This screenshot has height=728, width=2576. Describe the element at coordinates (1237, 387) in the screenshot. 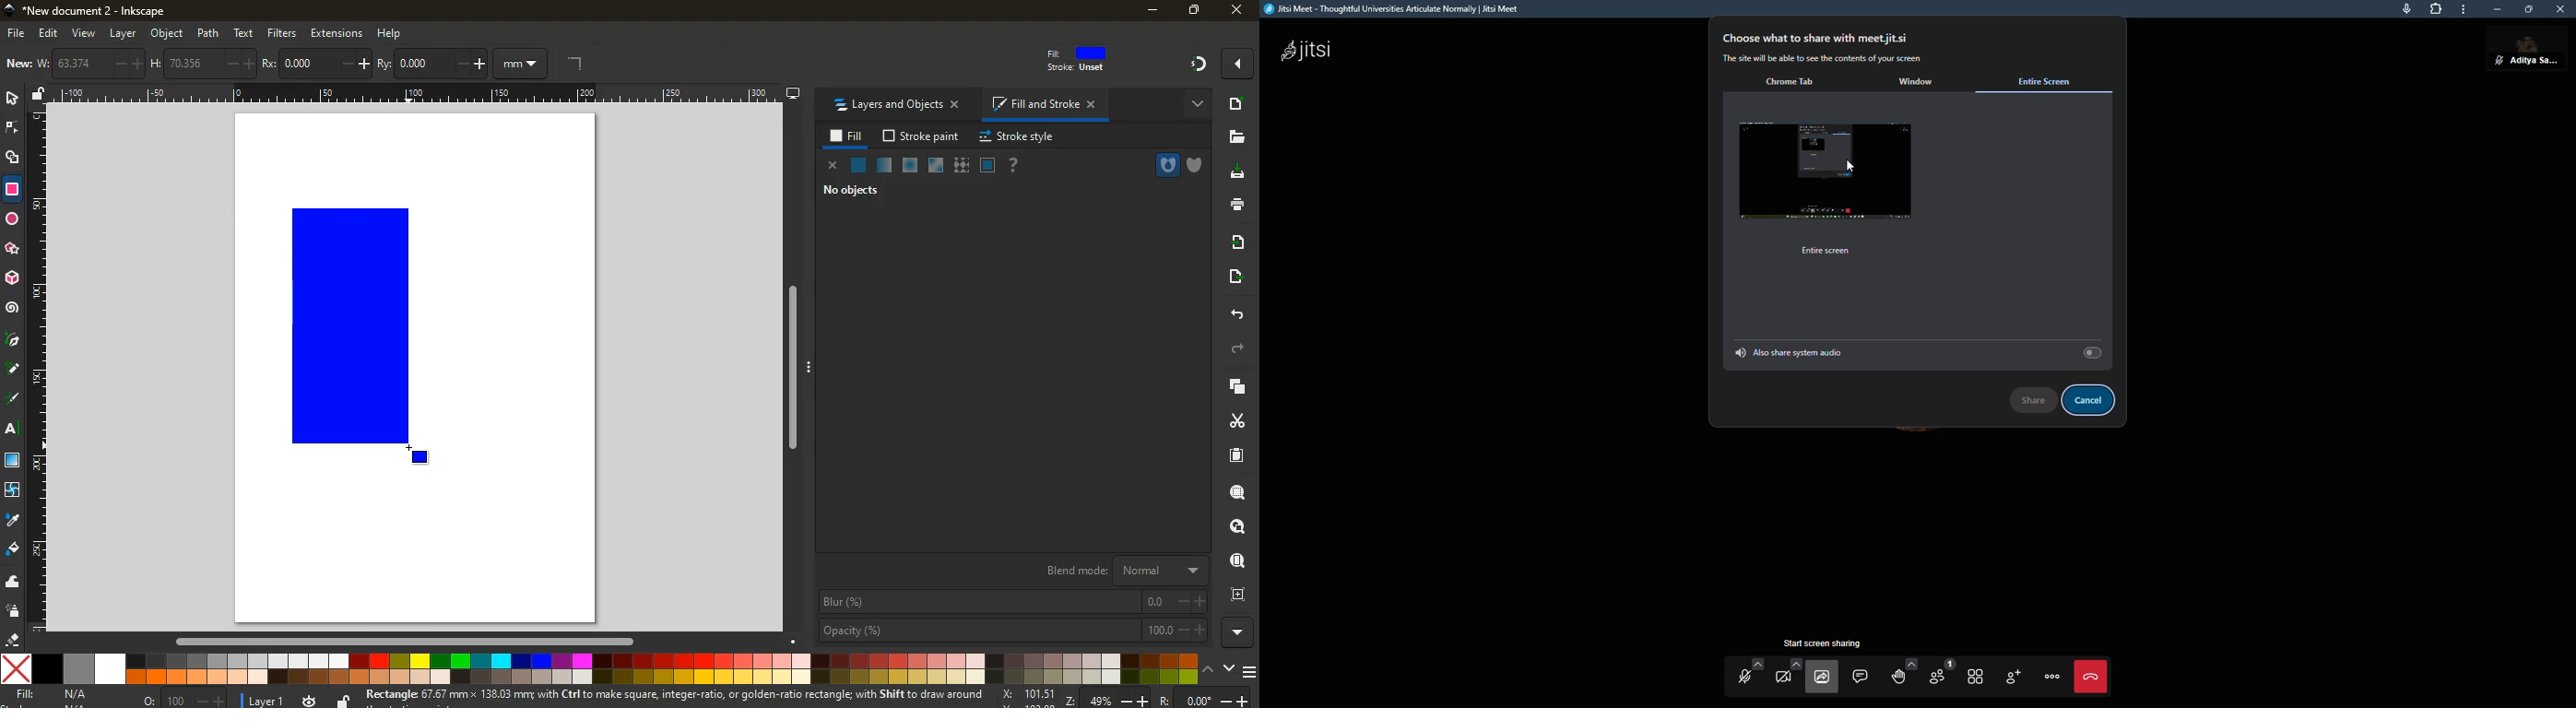

I see `layers` at that location.